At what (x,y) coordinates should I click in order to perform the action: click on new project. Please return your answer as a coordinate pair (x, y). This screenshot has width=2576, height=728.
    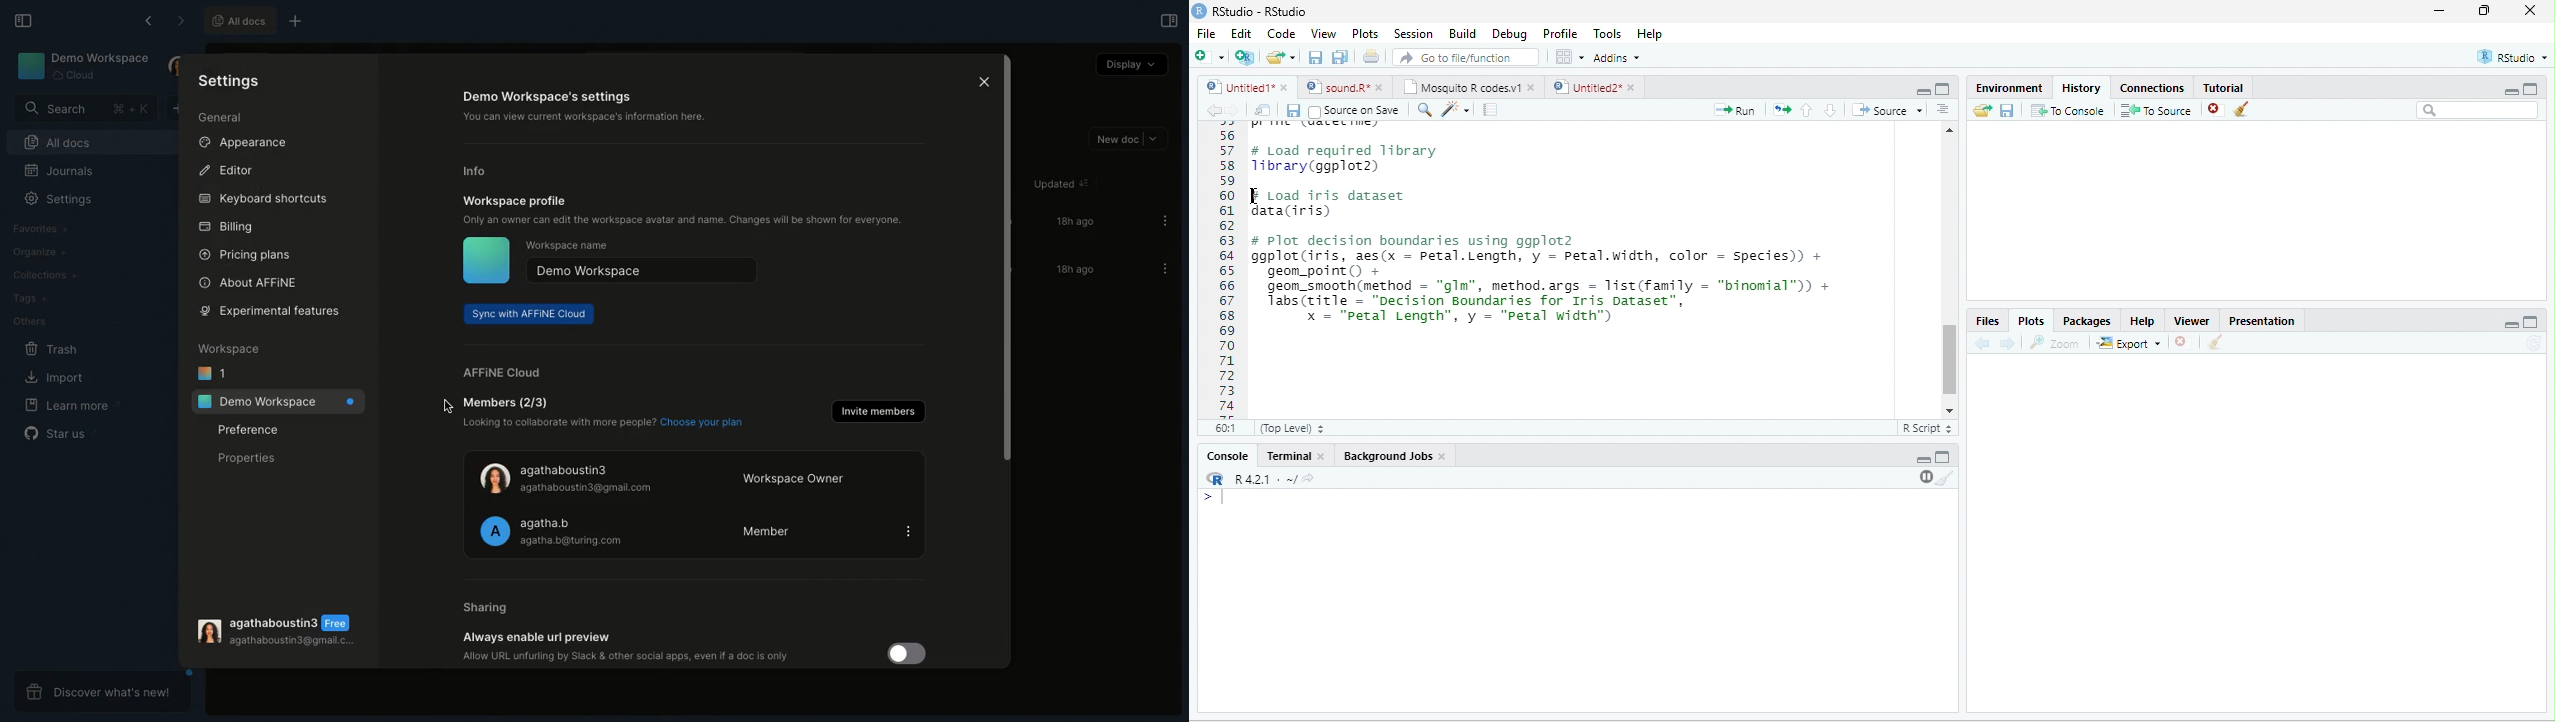
    Looking at the image, I should click on (1245, 58).